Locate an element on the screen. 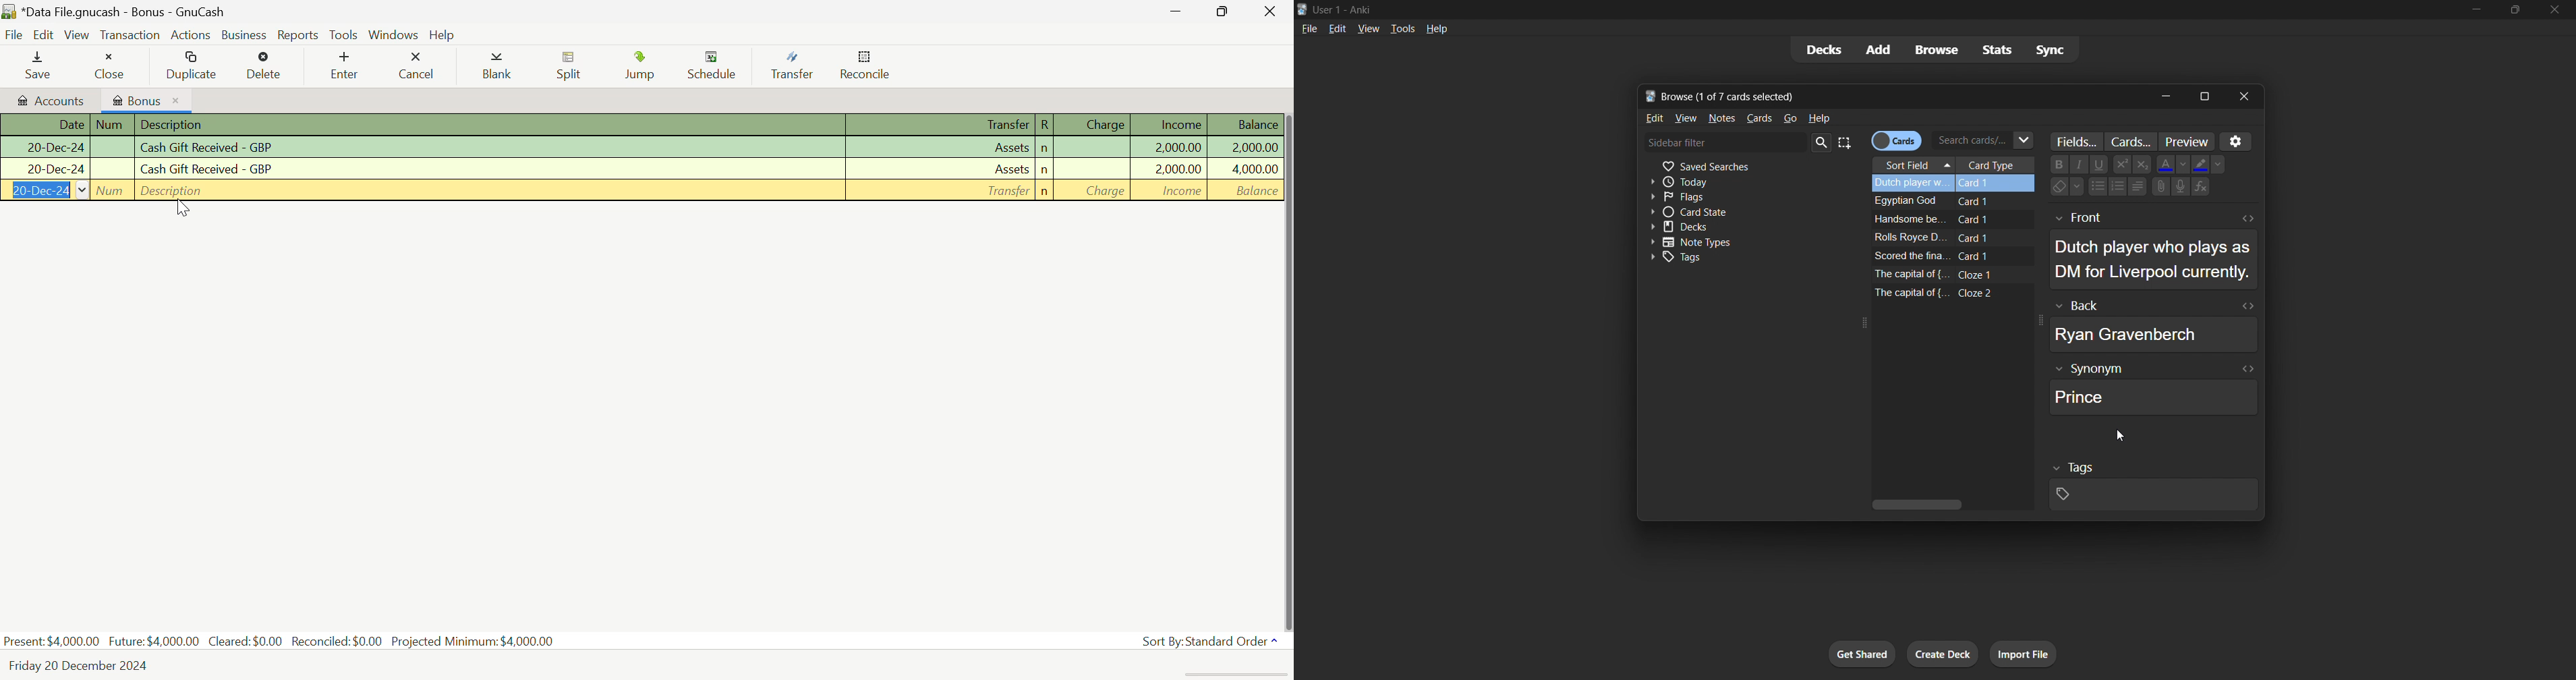 Image resolution: width=2576 pixels, height=700 pixels. Down -arrow is located at coordinates (2181, 164).